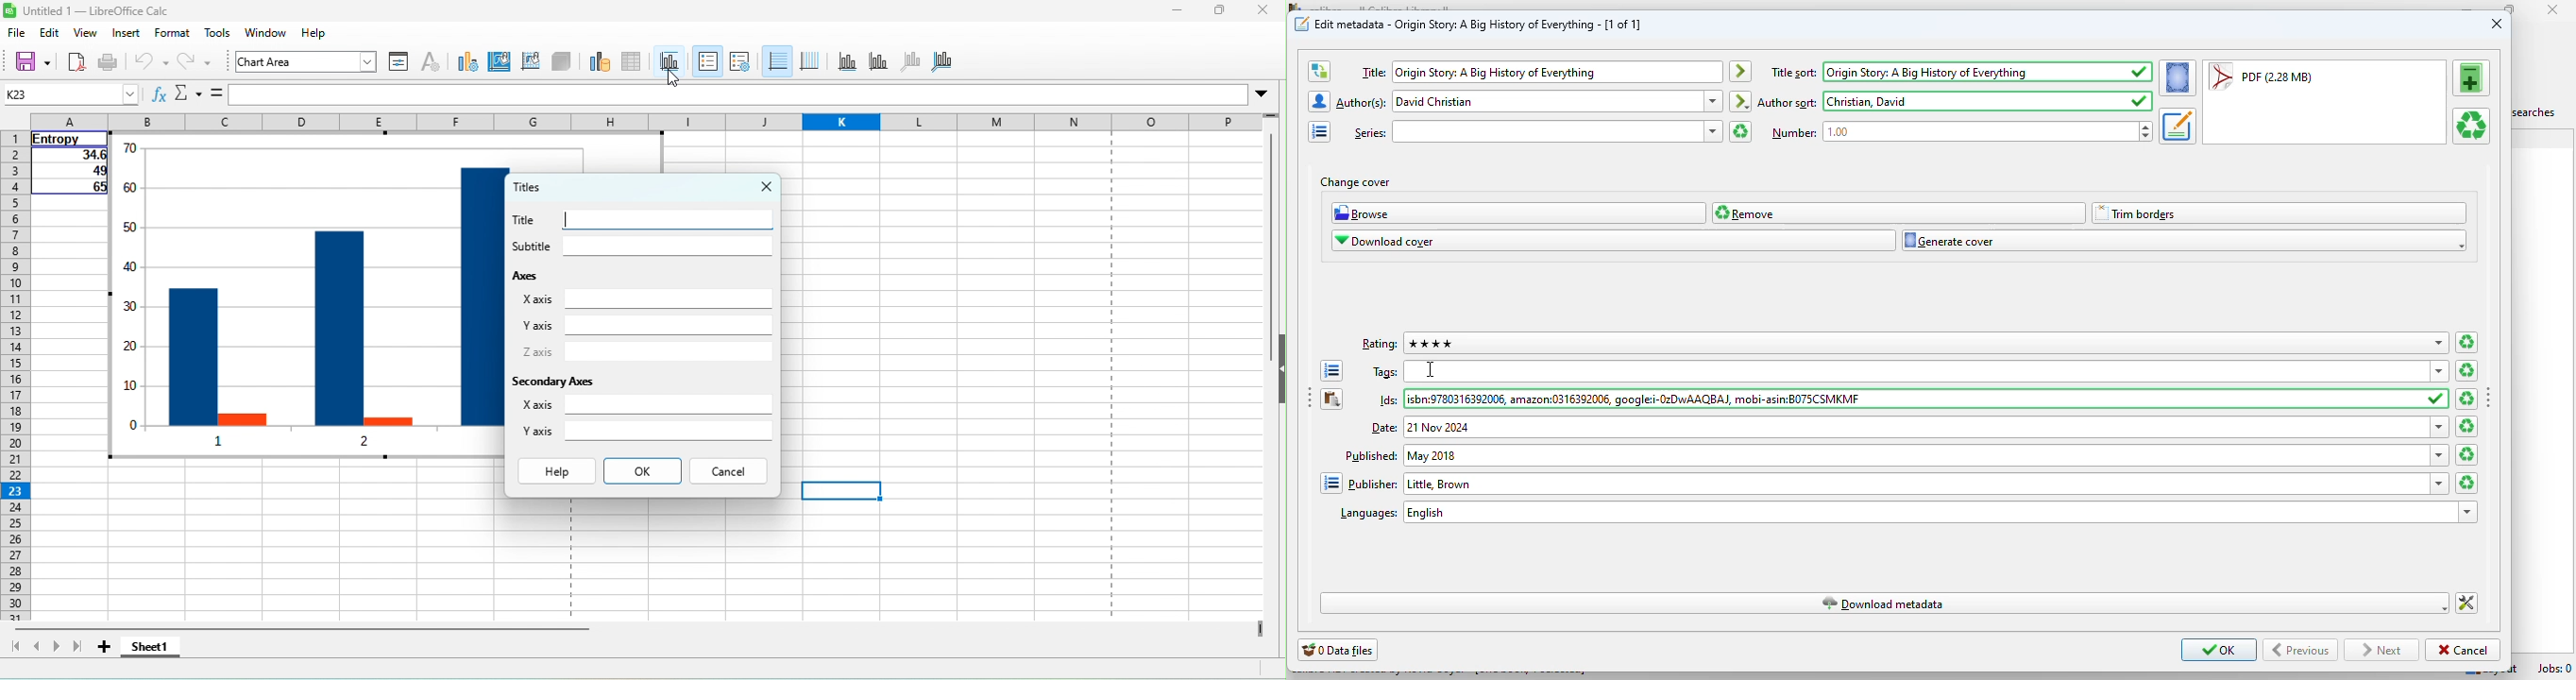 Image resolution: width=2576 pixels, height=700 pixels. Describe the element at coordinates (2466, 399) in the screenshot. I see `clear ids` at that location.